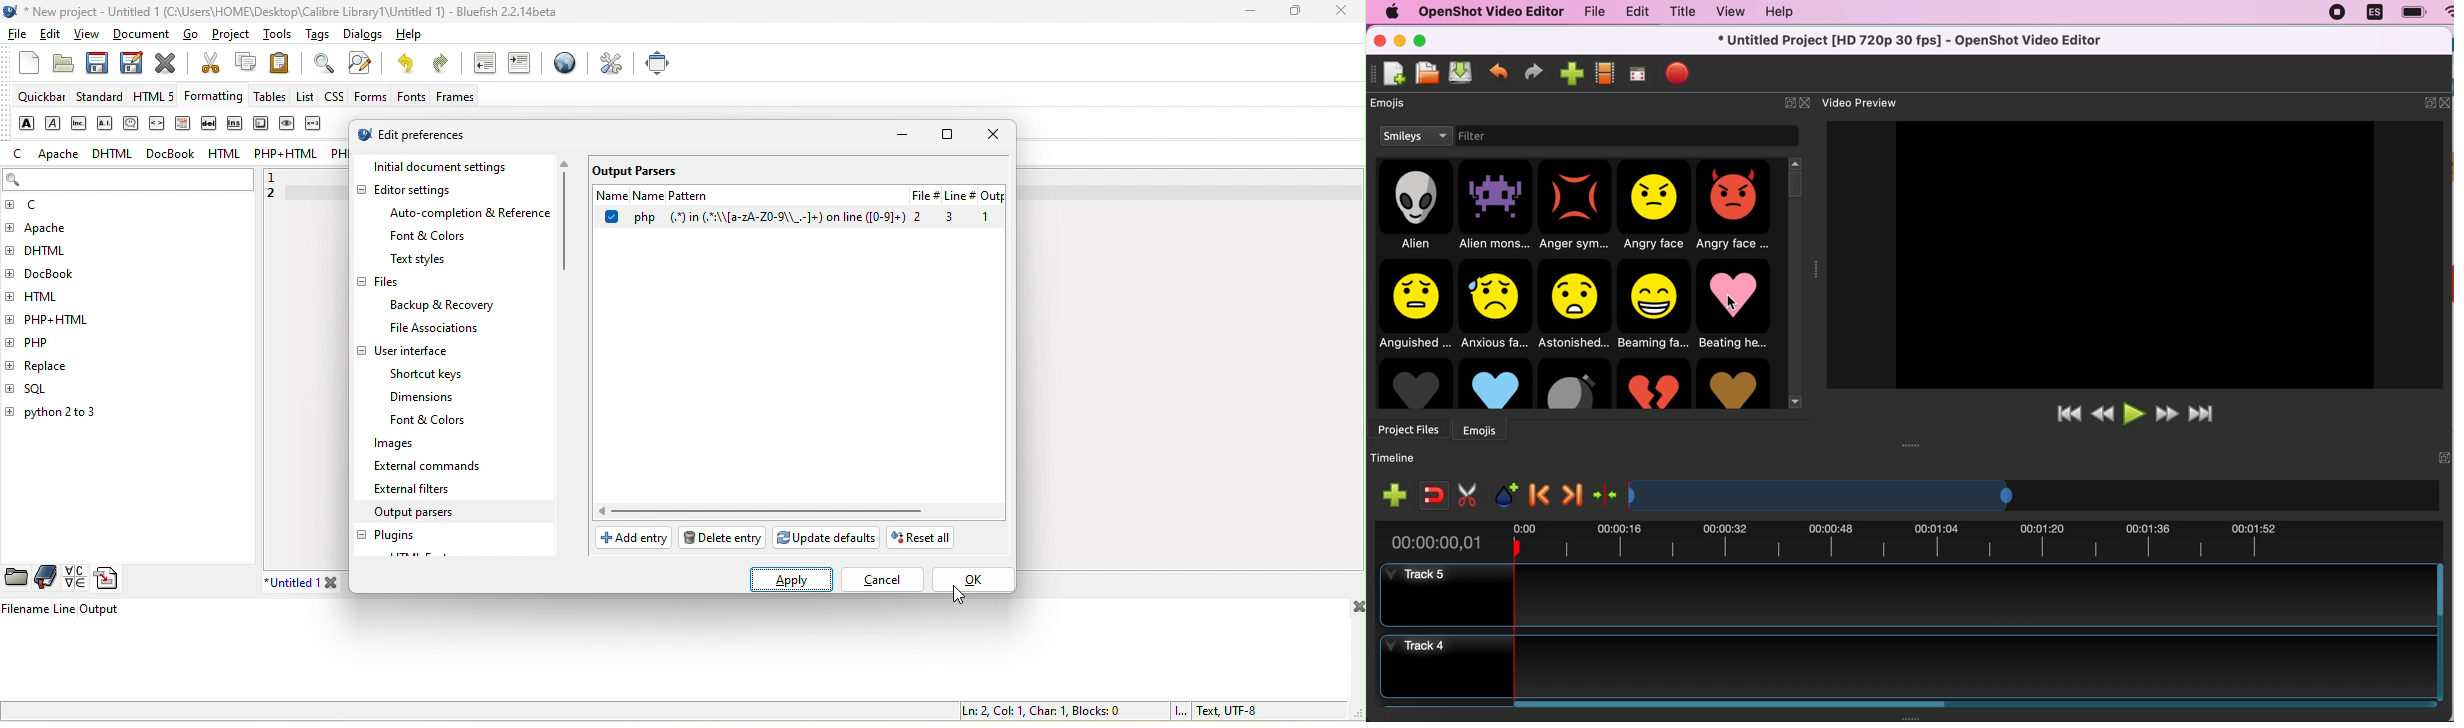 This screenshot has height=728, width=2464. Describe the element at coordinates (217, 97) in the screenshot. I see `formatting` at that location.